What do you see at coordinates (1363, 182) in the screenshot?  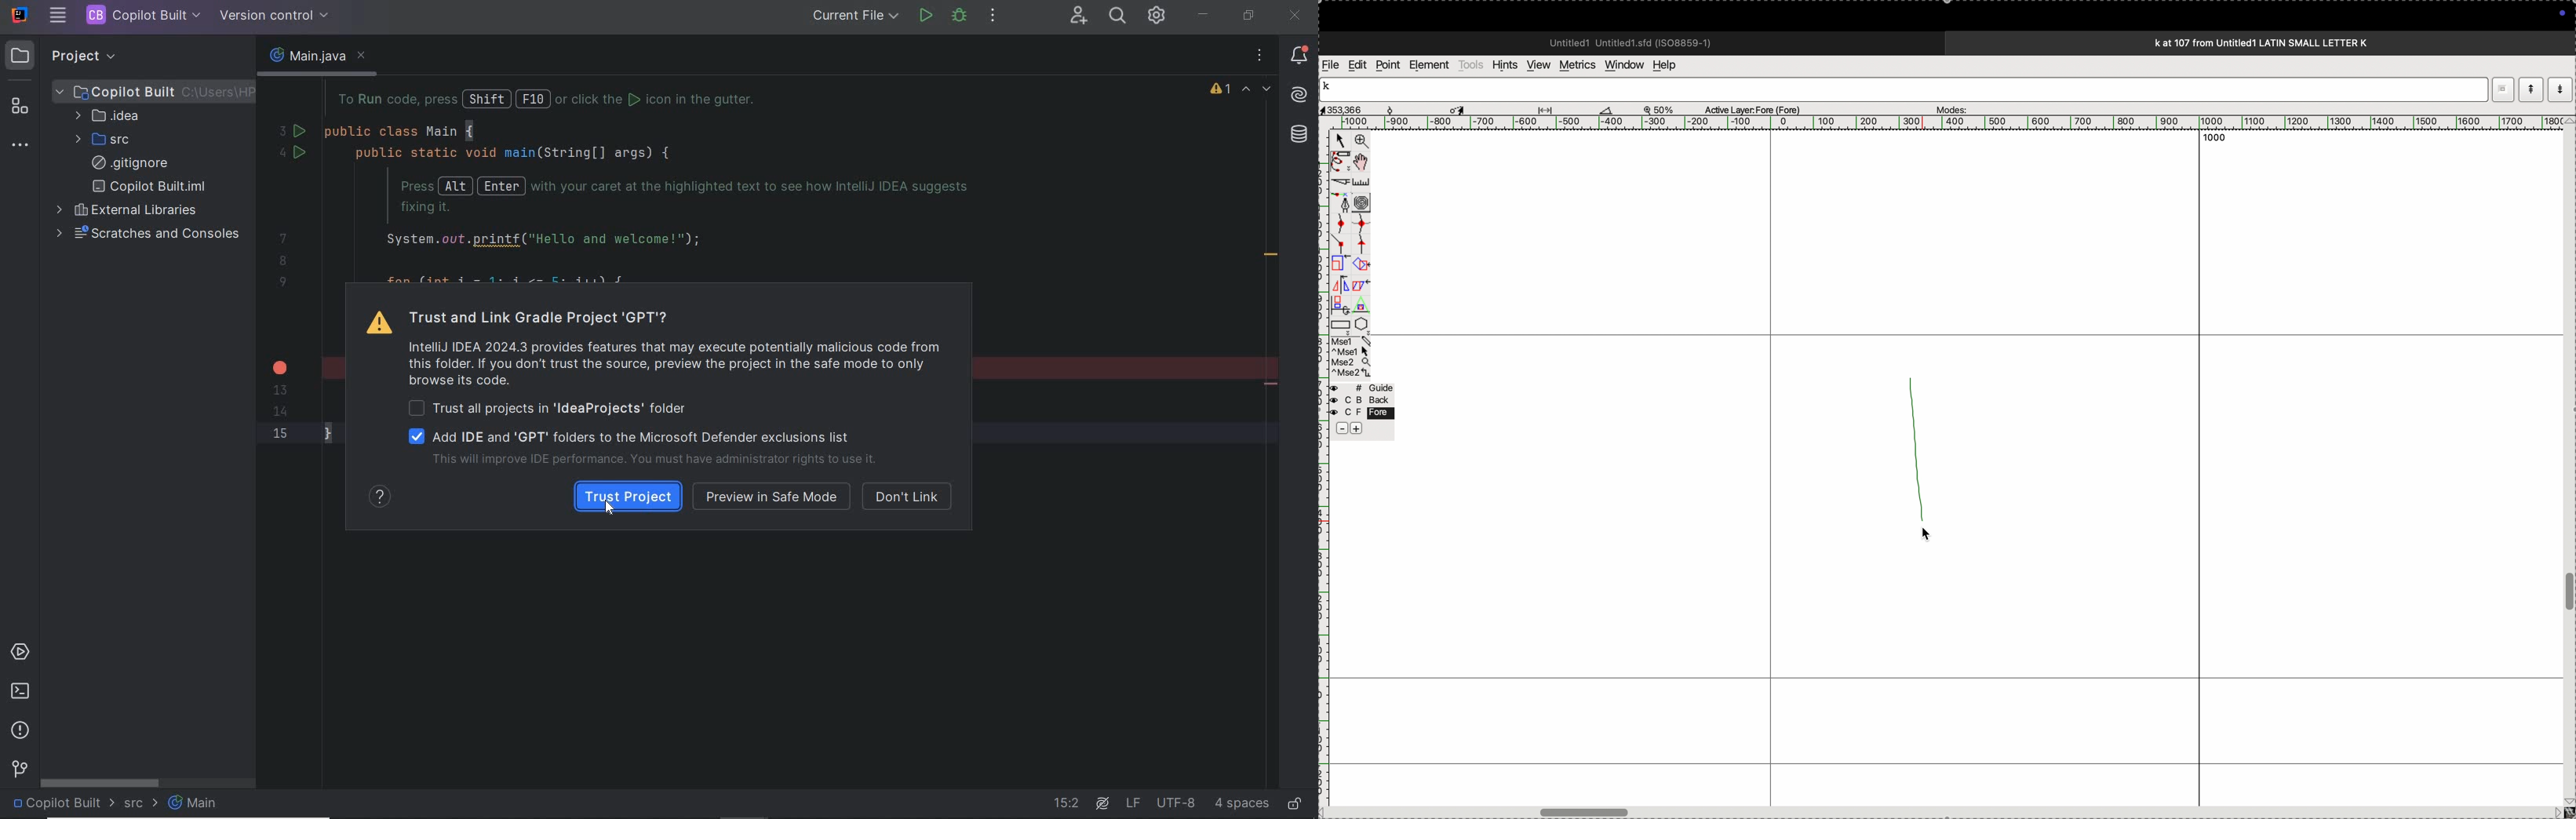 I see `scale` at bounding box center [1363, 182].